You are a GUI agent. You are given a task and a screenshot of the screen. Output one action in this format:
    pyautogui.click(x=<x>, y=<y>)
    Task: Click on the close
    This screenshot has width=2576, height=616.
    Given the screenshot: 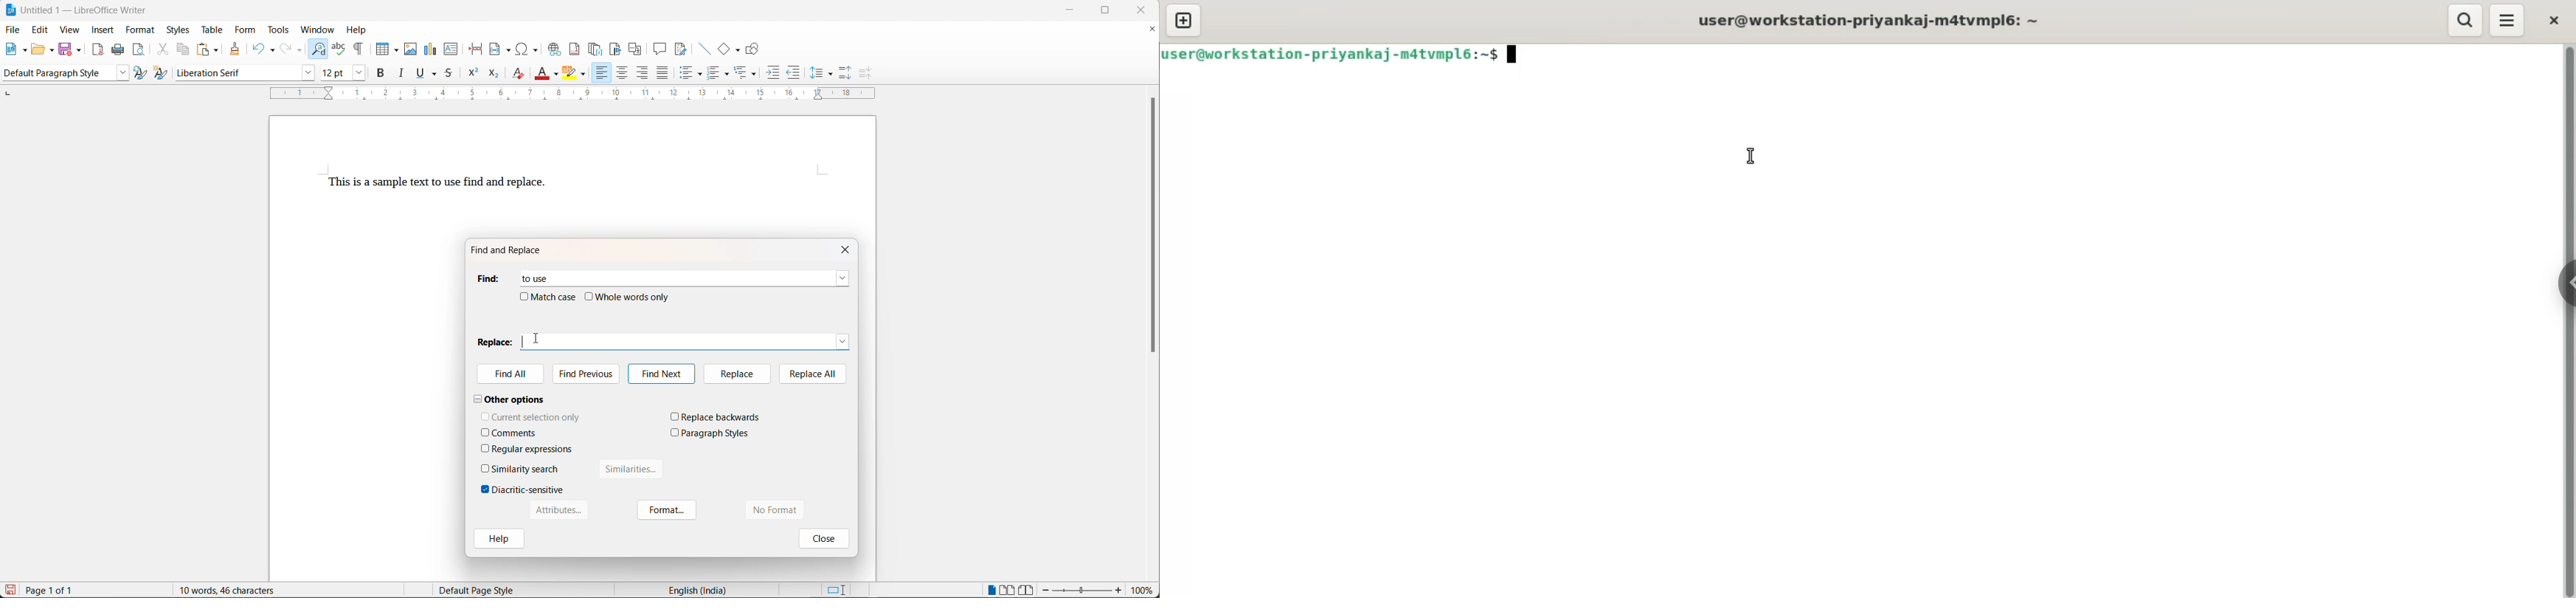 What is the action you would take?
    pyautogui.click(x=848, y=248)
    